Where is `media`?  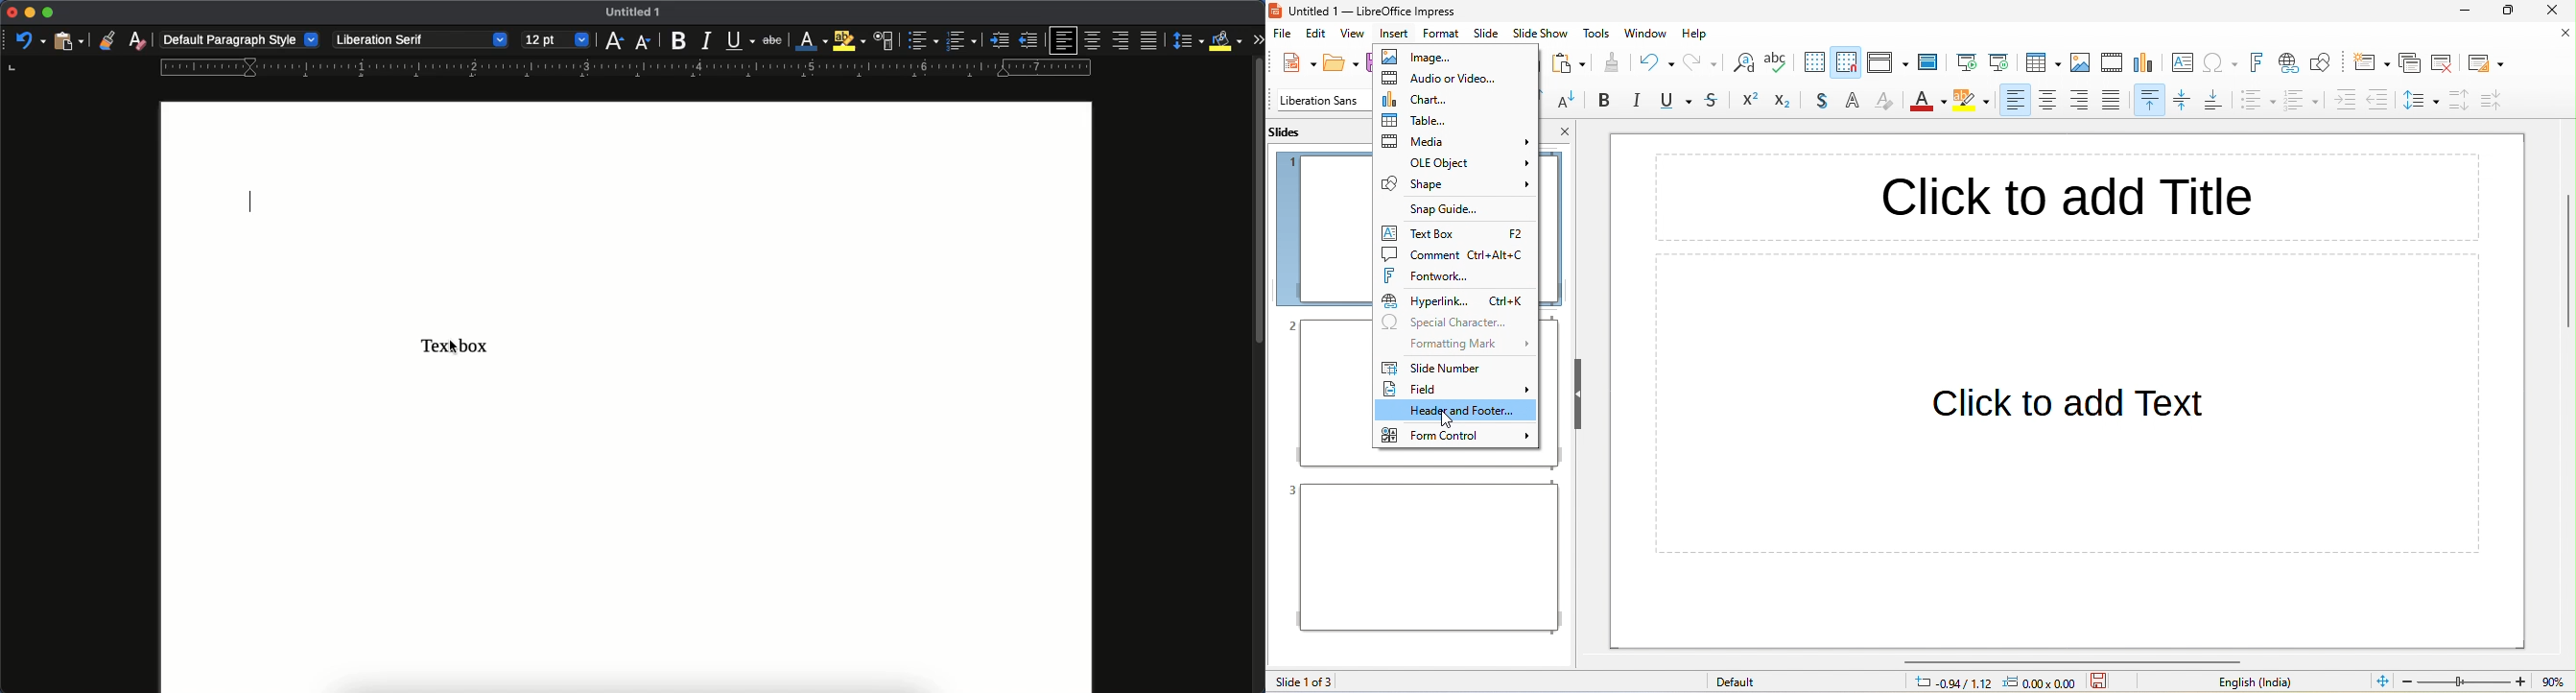
media is located at coordinates (1456, 141).